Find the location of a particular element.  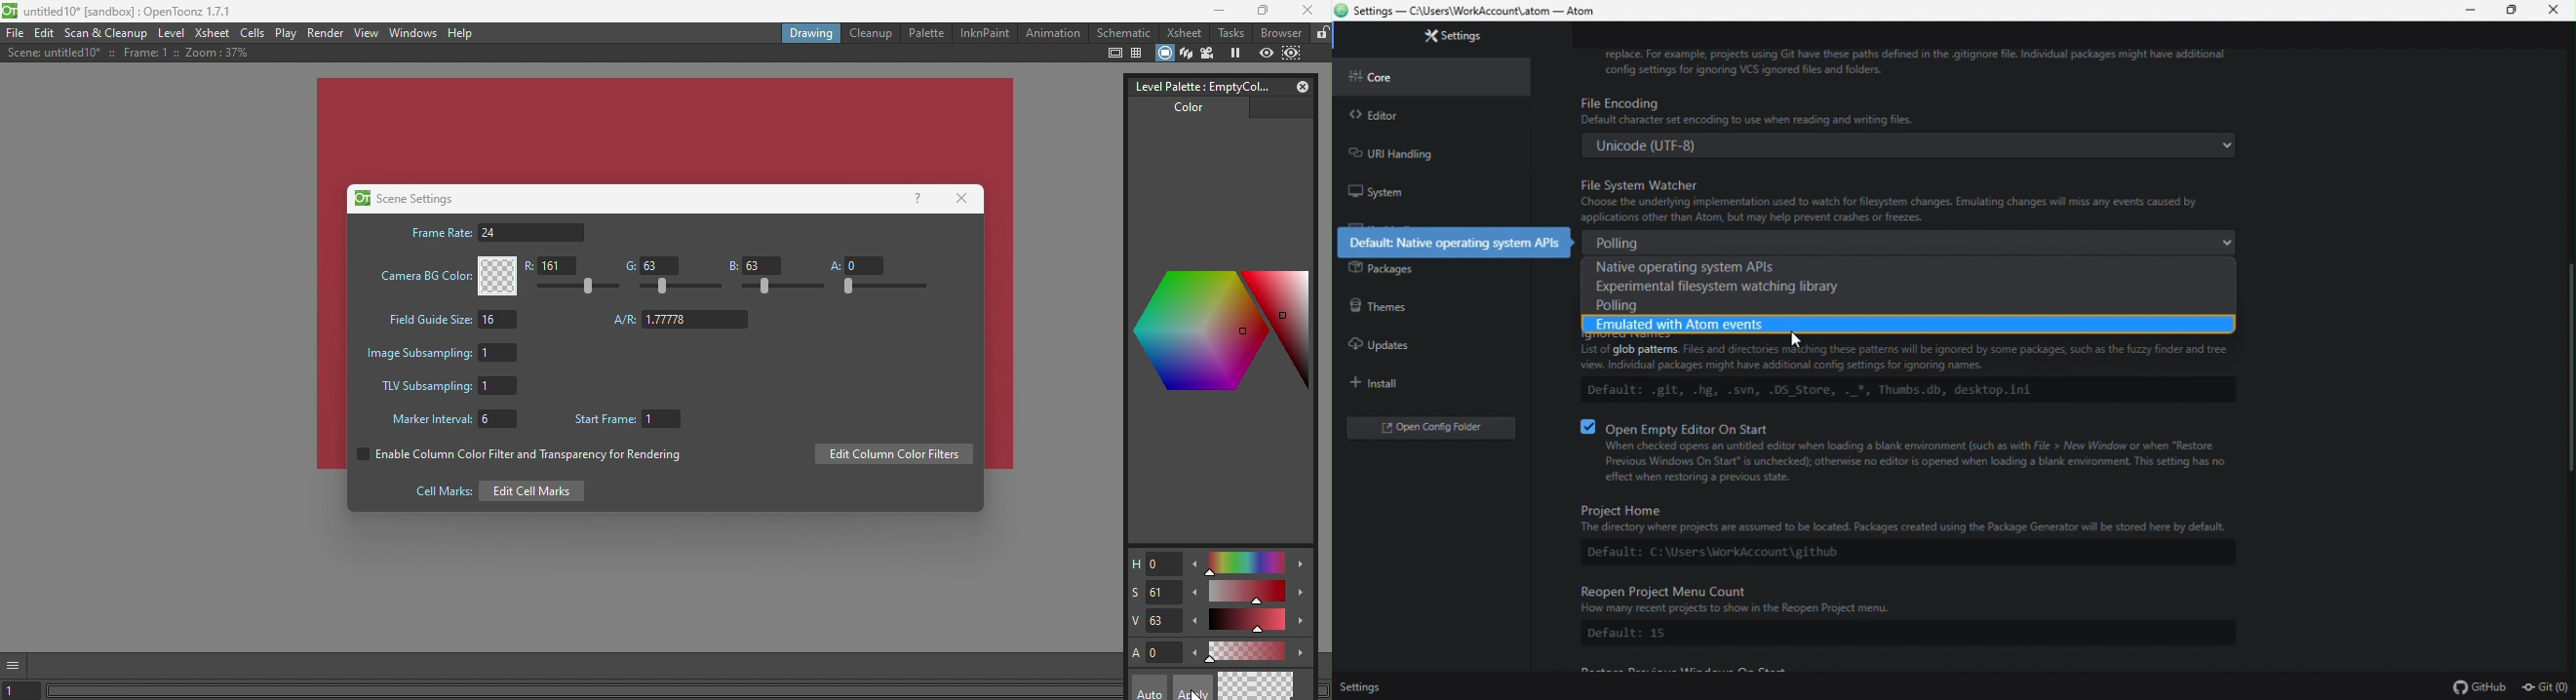

Settings - C:/Users/WorkAccount\atom - Atom is located at coordinates (1484, 14).